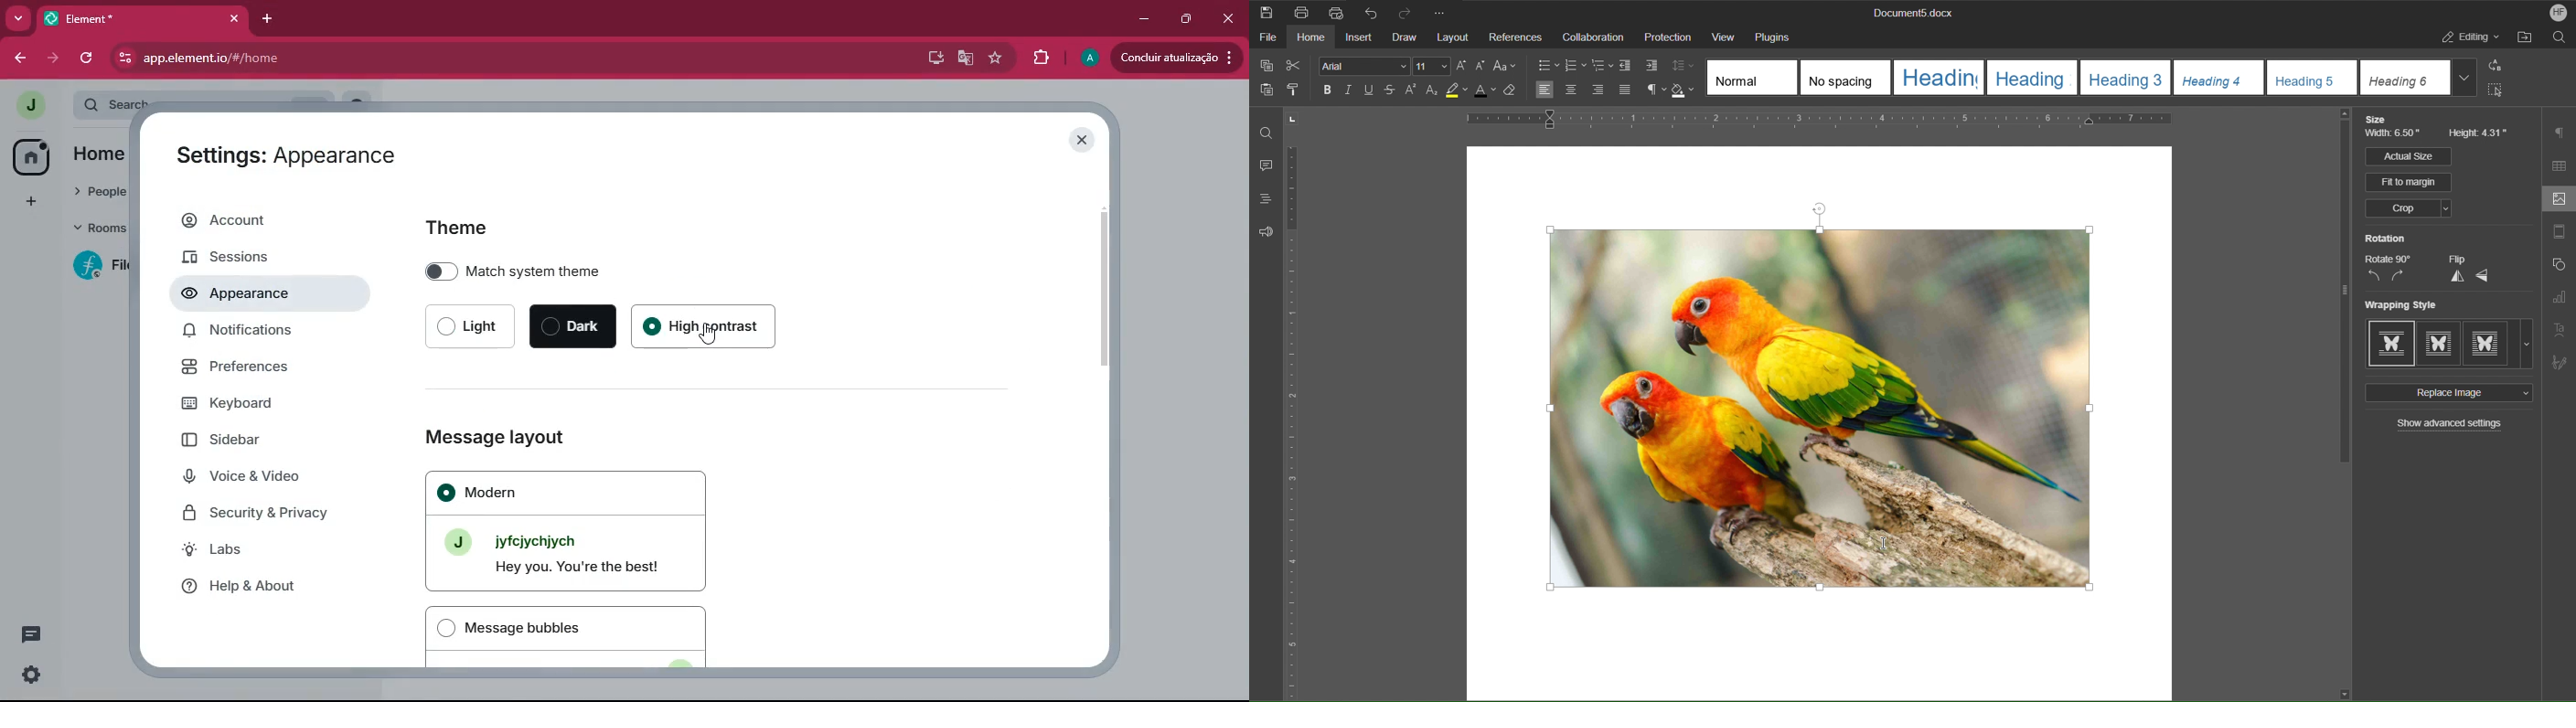  Describe the element at coordinates (2560, 359) in the screenshot. I see `Signature` at that location.